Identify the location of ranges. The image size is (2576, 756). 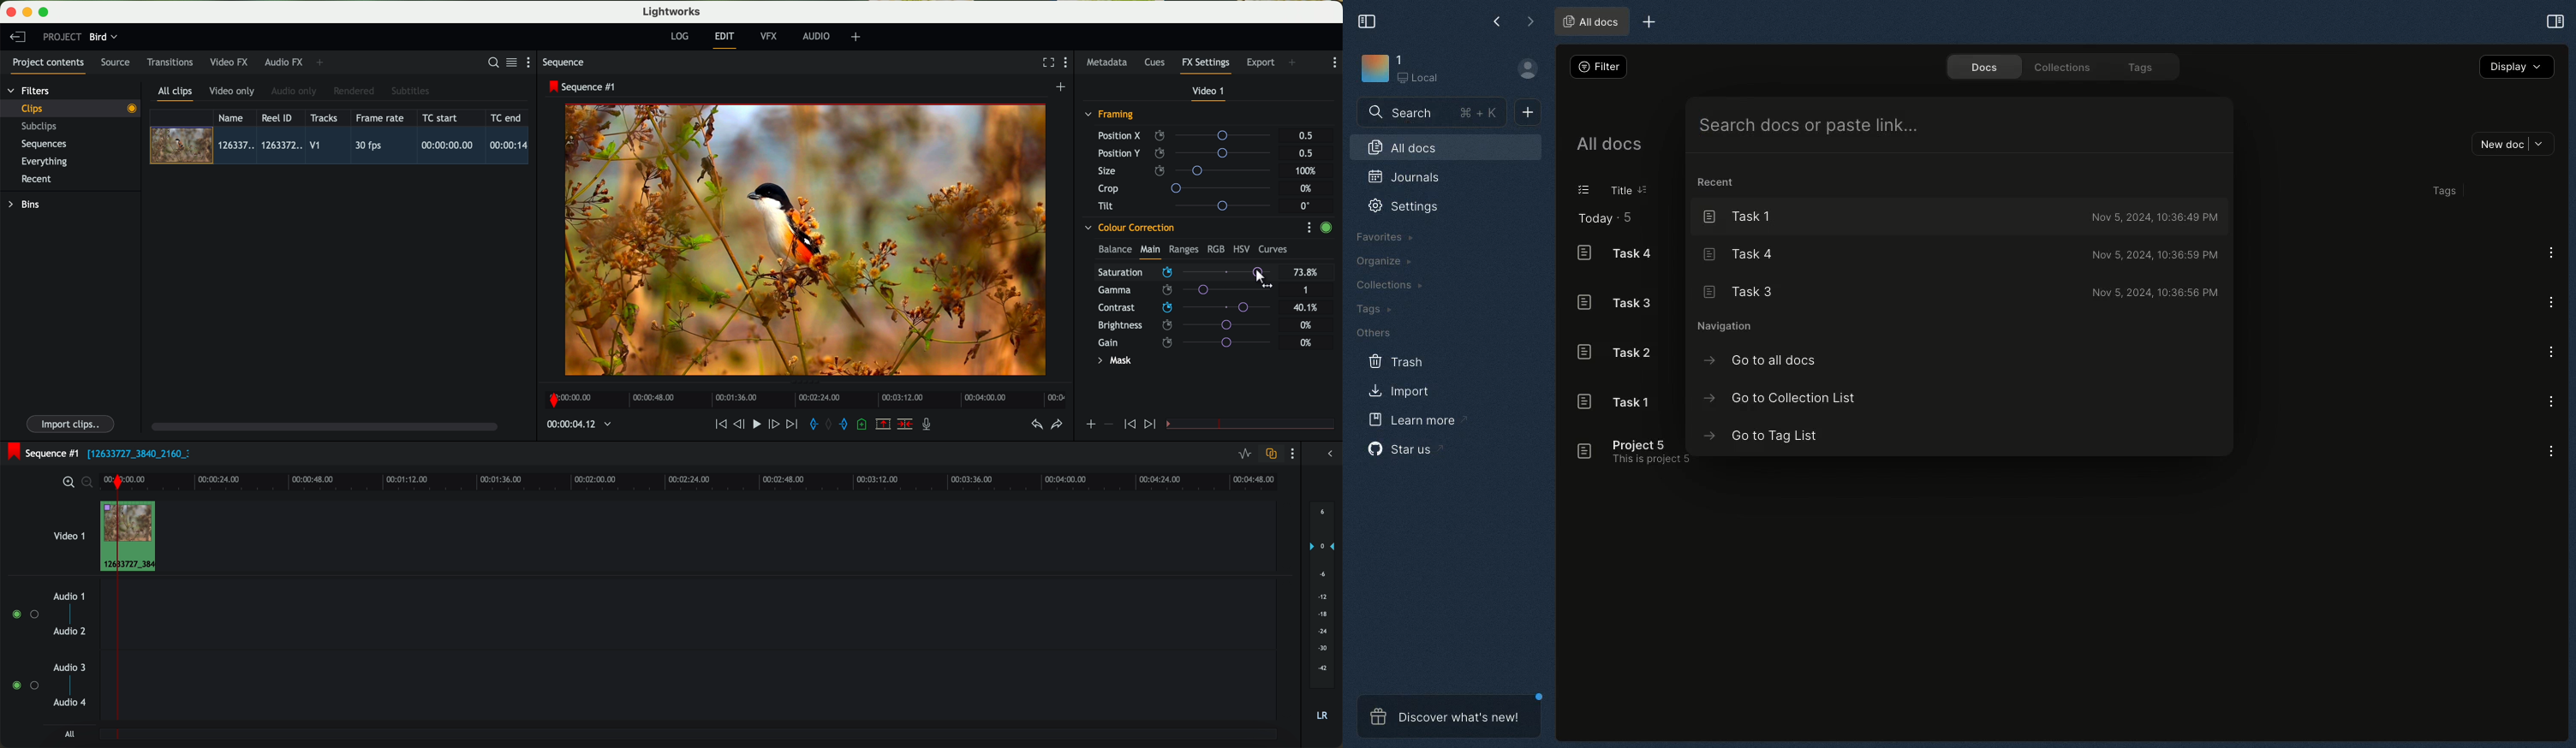
(1184, 249).